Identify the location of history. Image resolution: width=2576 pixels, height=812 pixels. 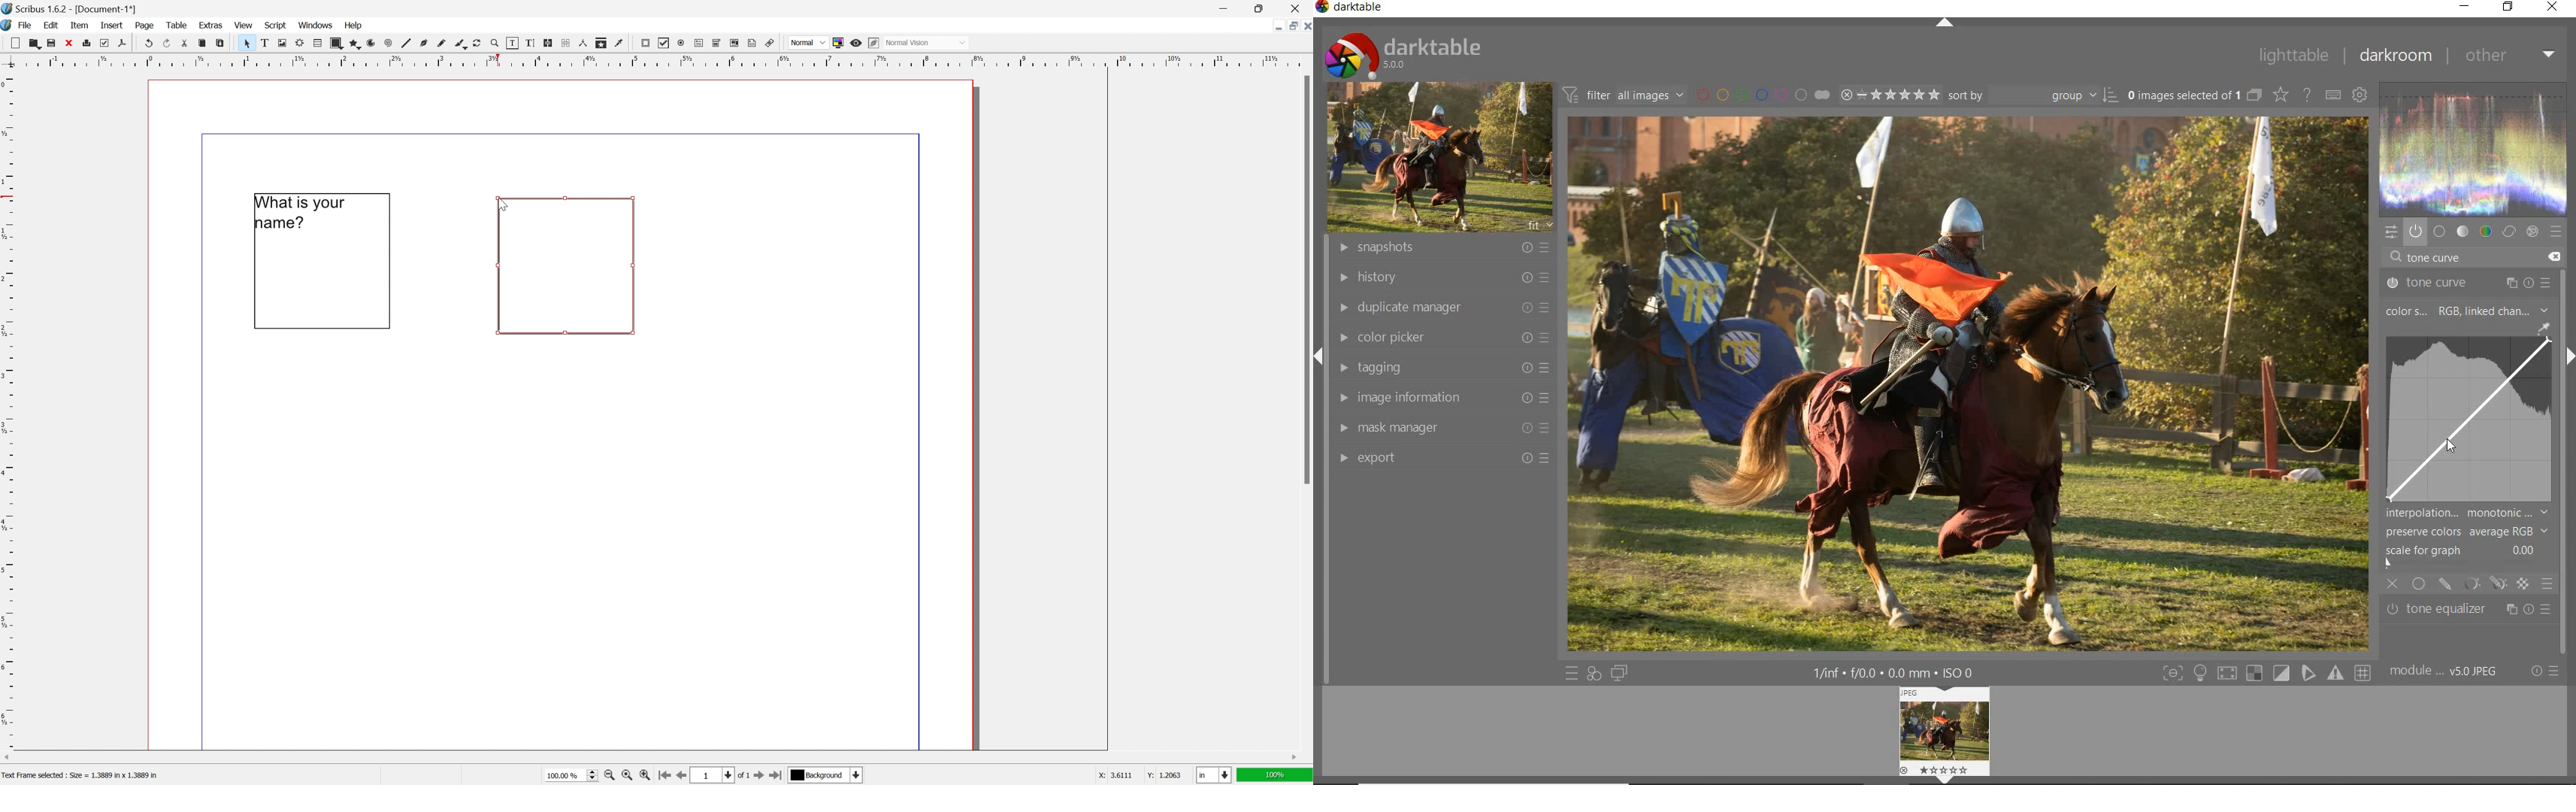
(1442, 278).